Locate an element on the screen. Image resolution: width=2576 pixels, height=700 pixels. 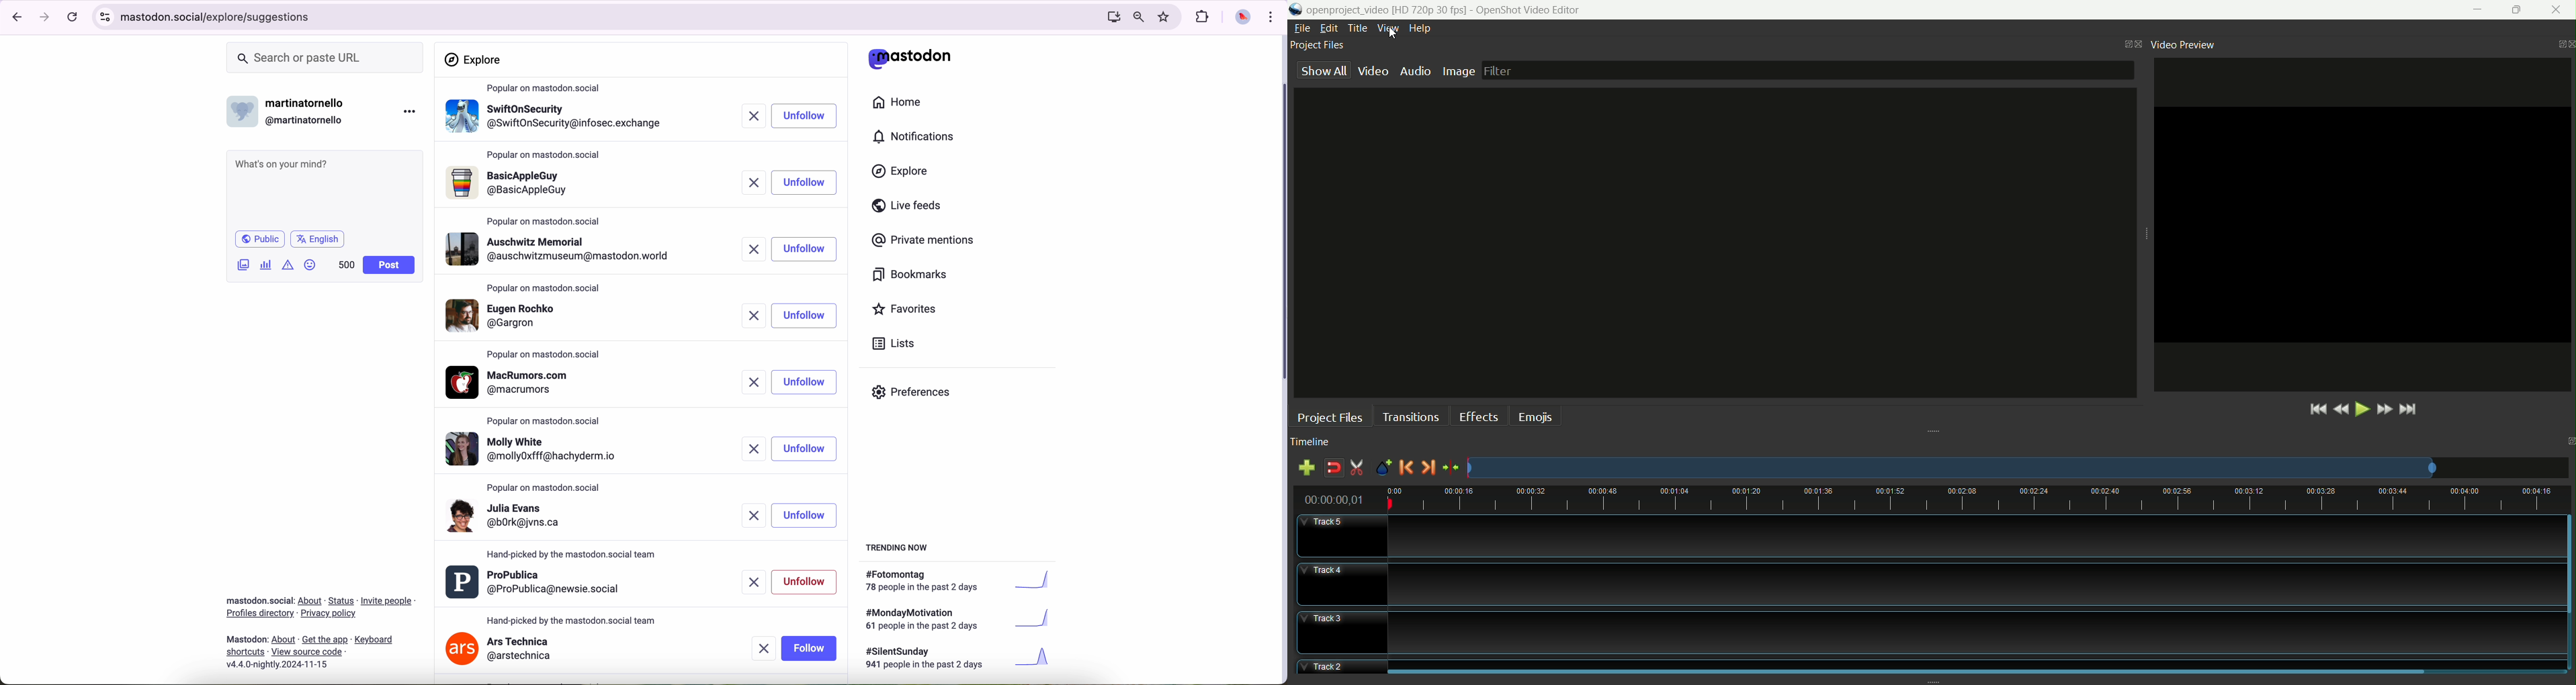
zoom factor is located at coordinates (2018, 467).